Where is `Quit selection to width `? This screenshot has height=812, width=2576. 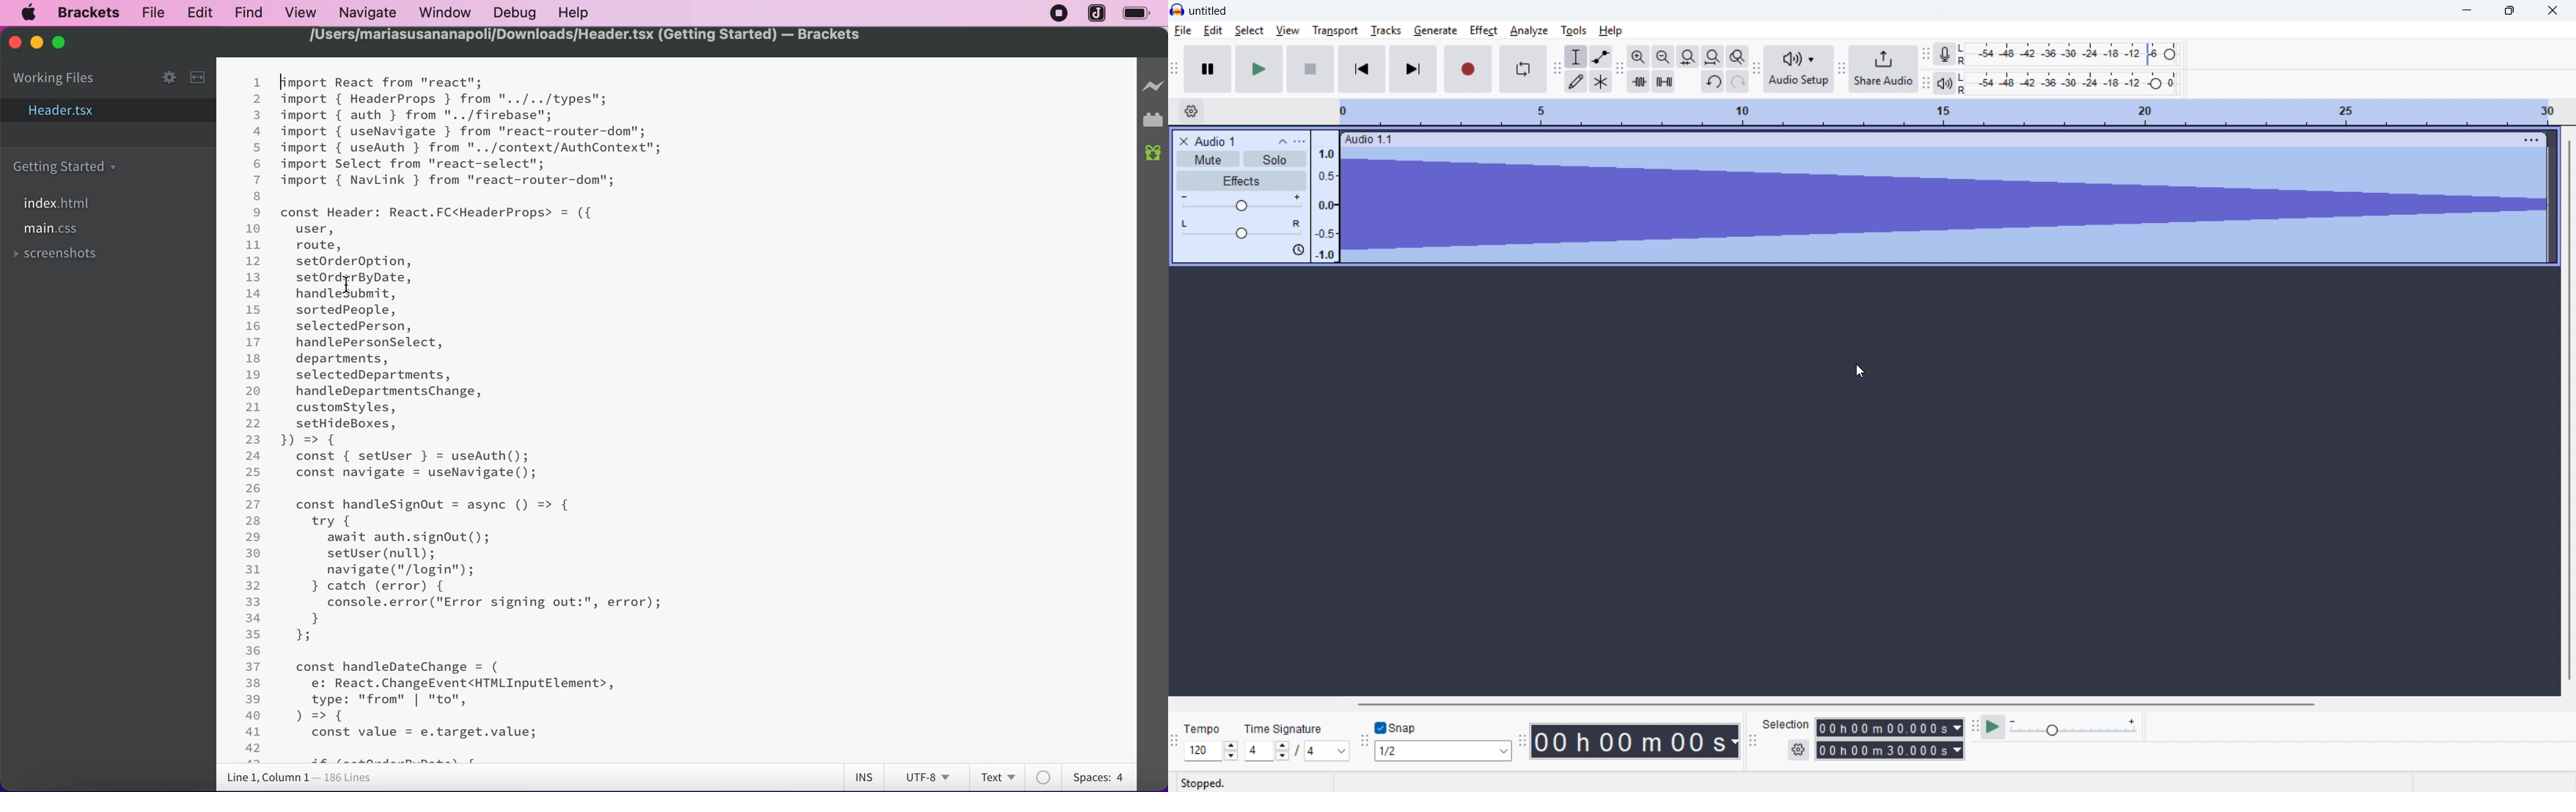 Quit selection to width  is located at coordinates (1689, 57).